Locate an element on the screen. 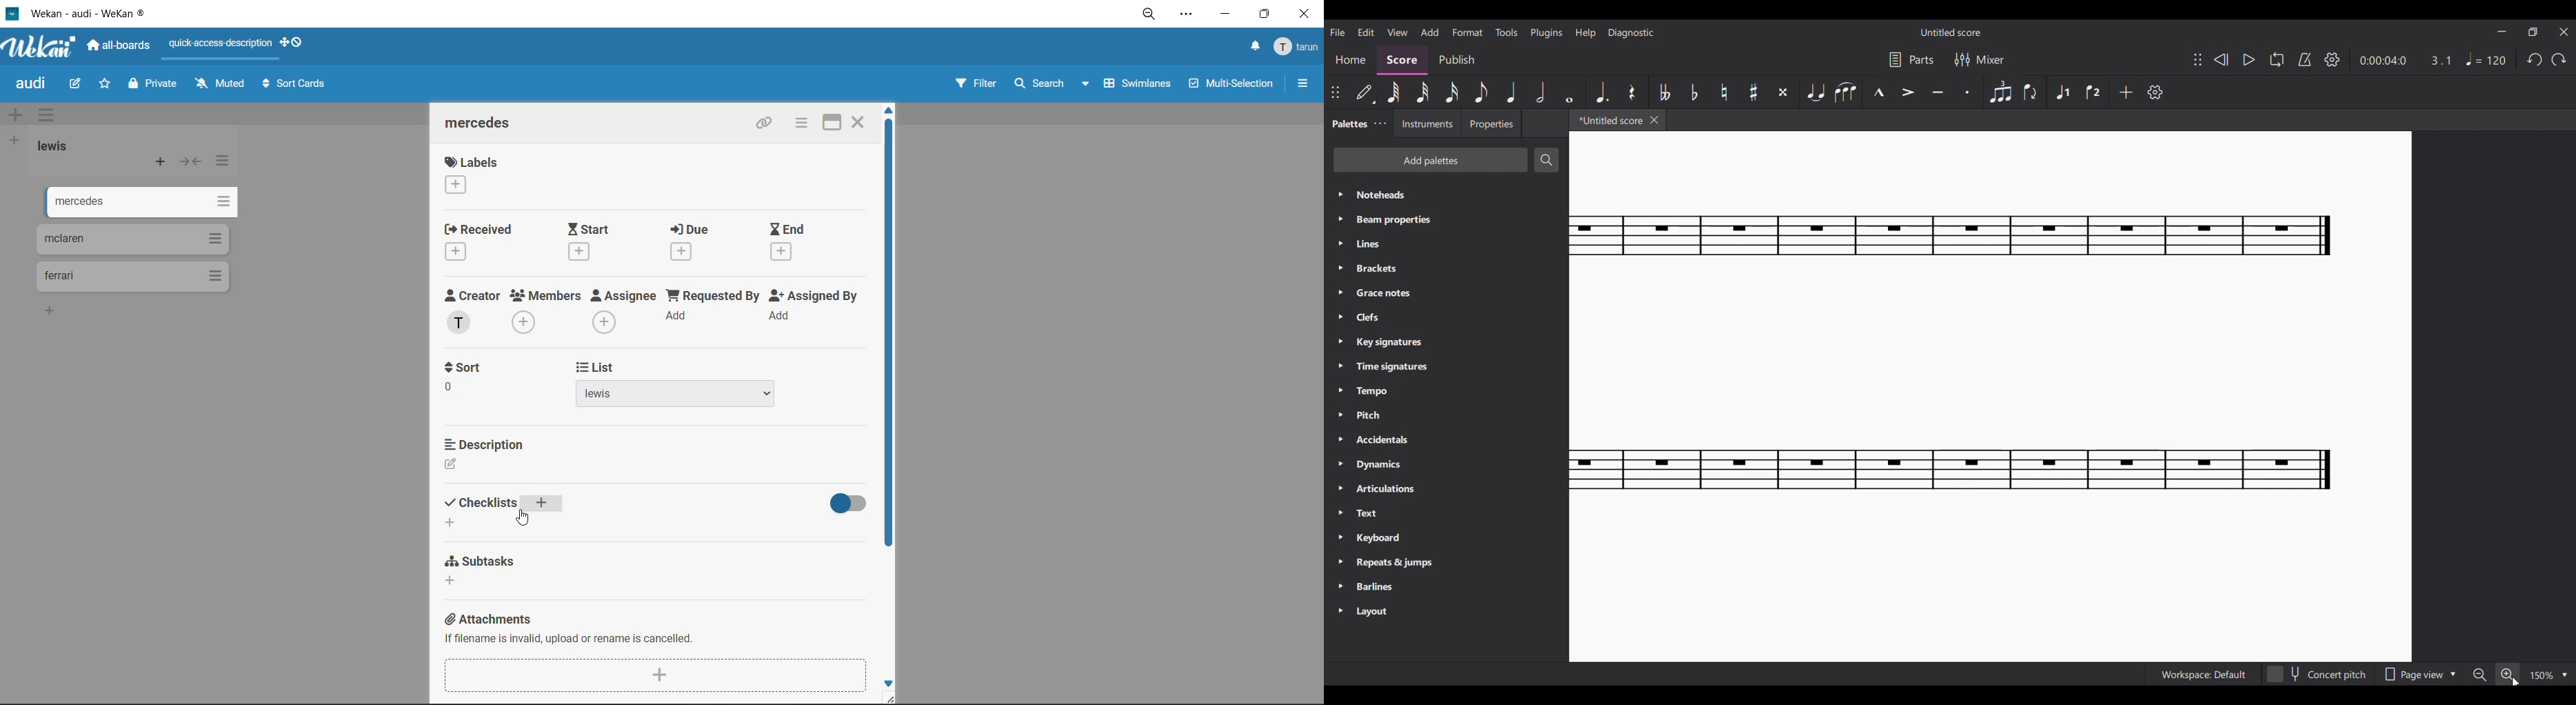 This screenshot has height=728, width=2576. checklist is located at coordinates (508, 512).